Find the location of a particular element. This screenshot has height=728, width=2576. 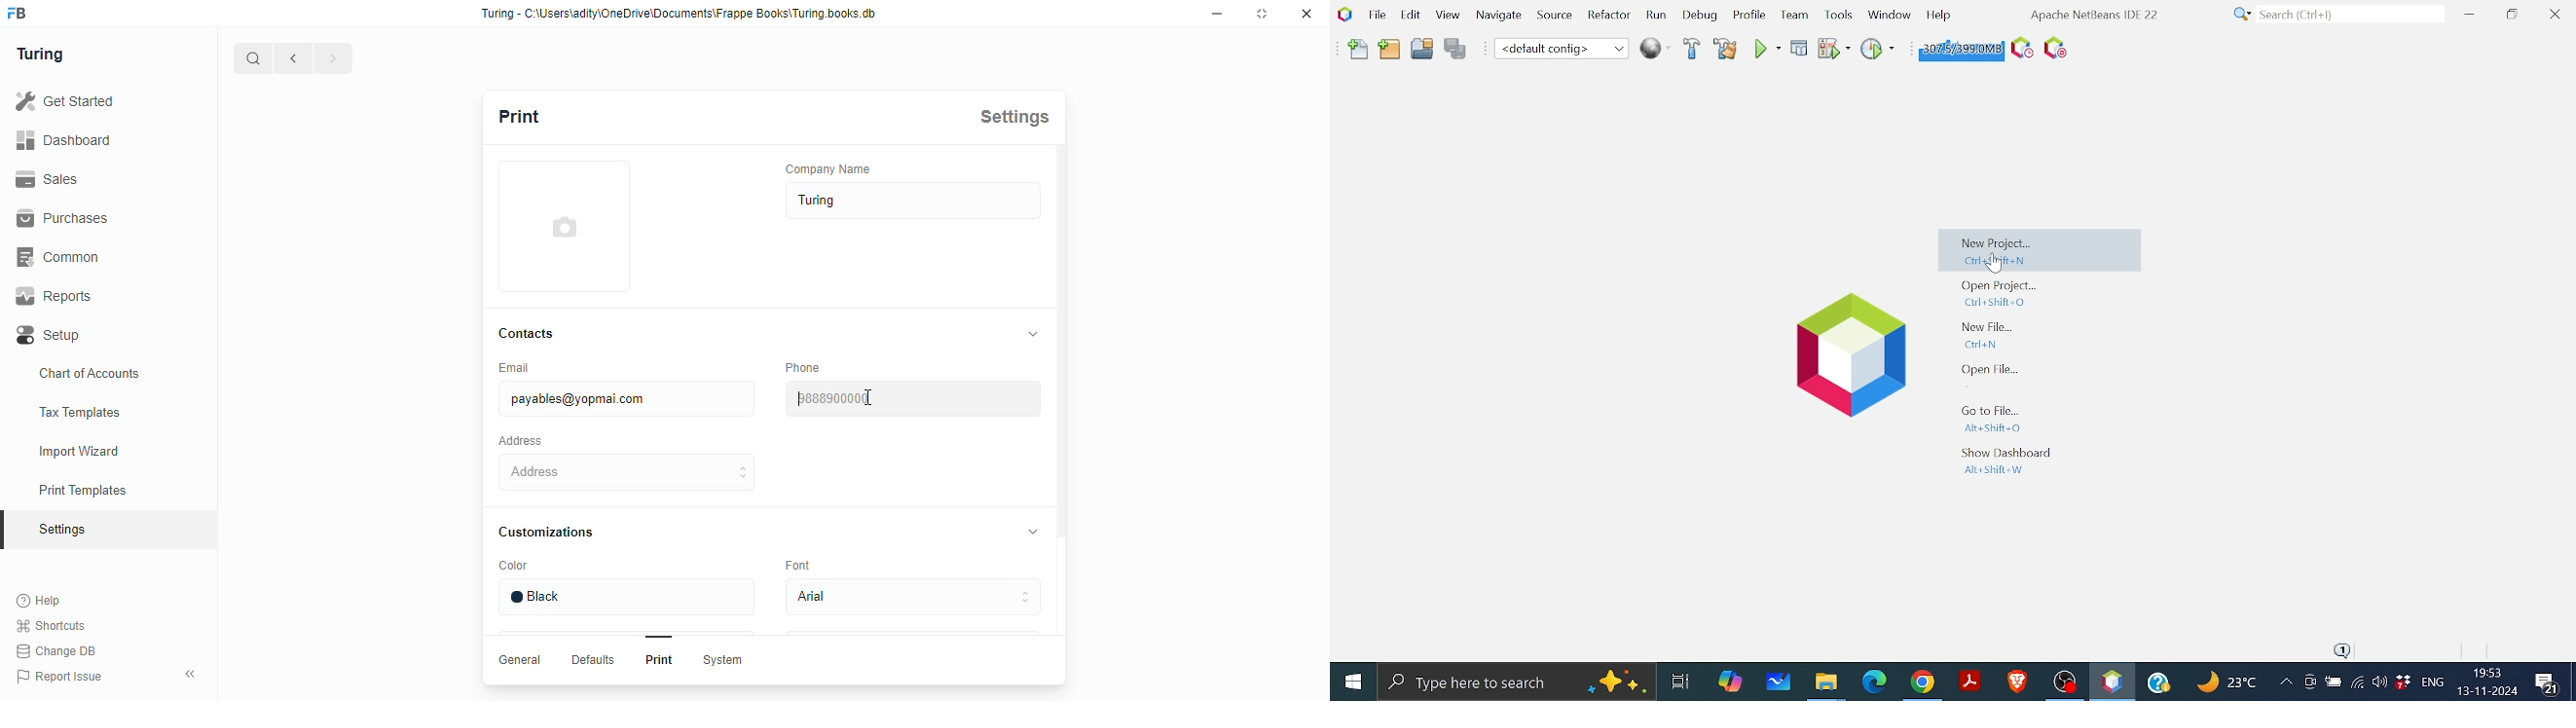

9888900000 is located at coordinates (916, 397).